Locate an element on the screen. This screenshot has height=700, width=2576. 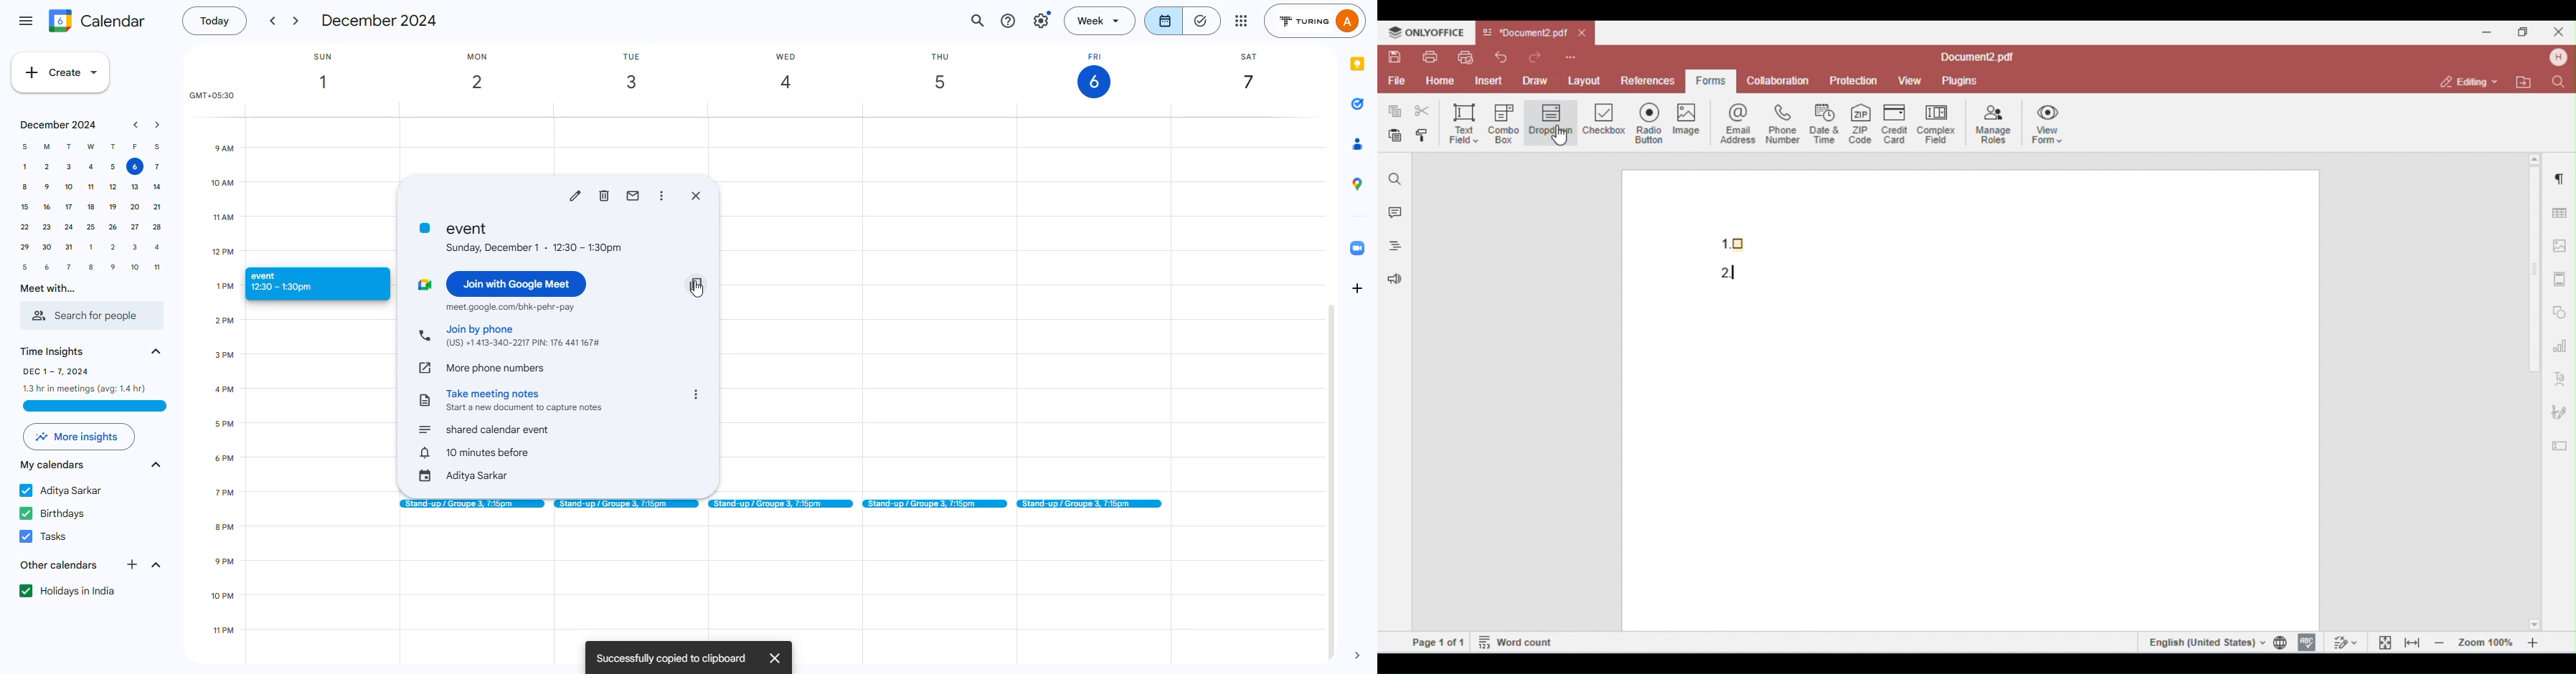
mon 2 is located at coordinates (489, 75).